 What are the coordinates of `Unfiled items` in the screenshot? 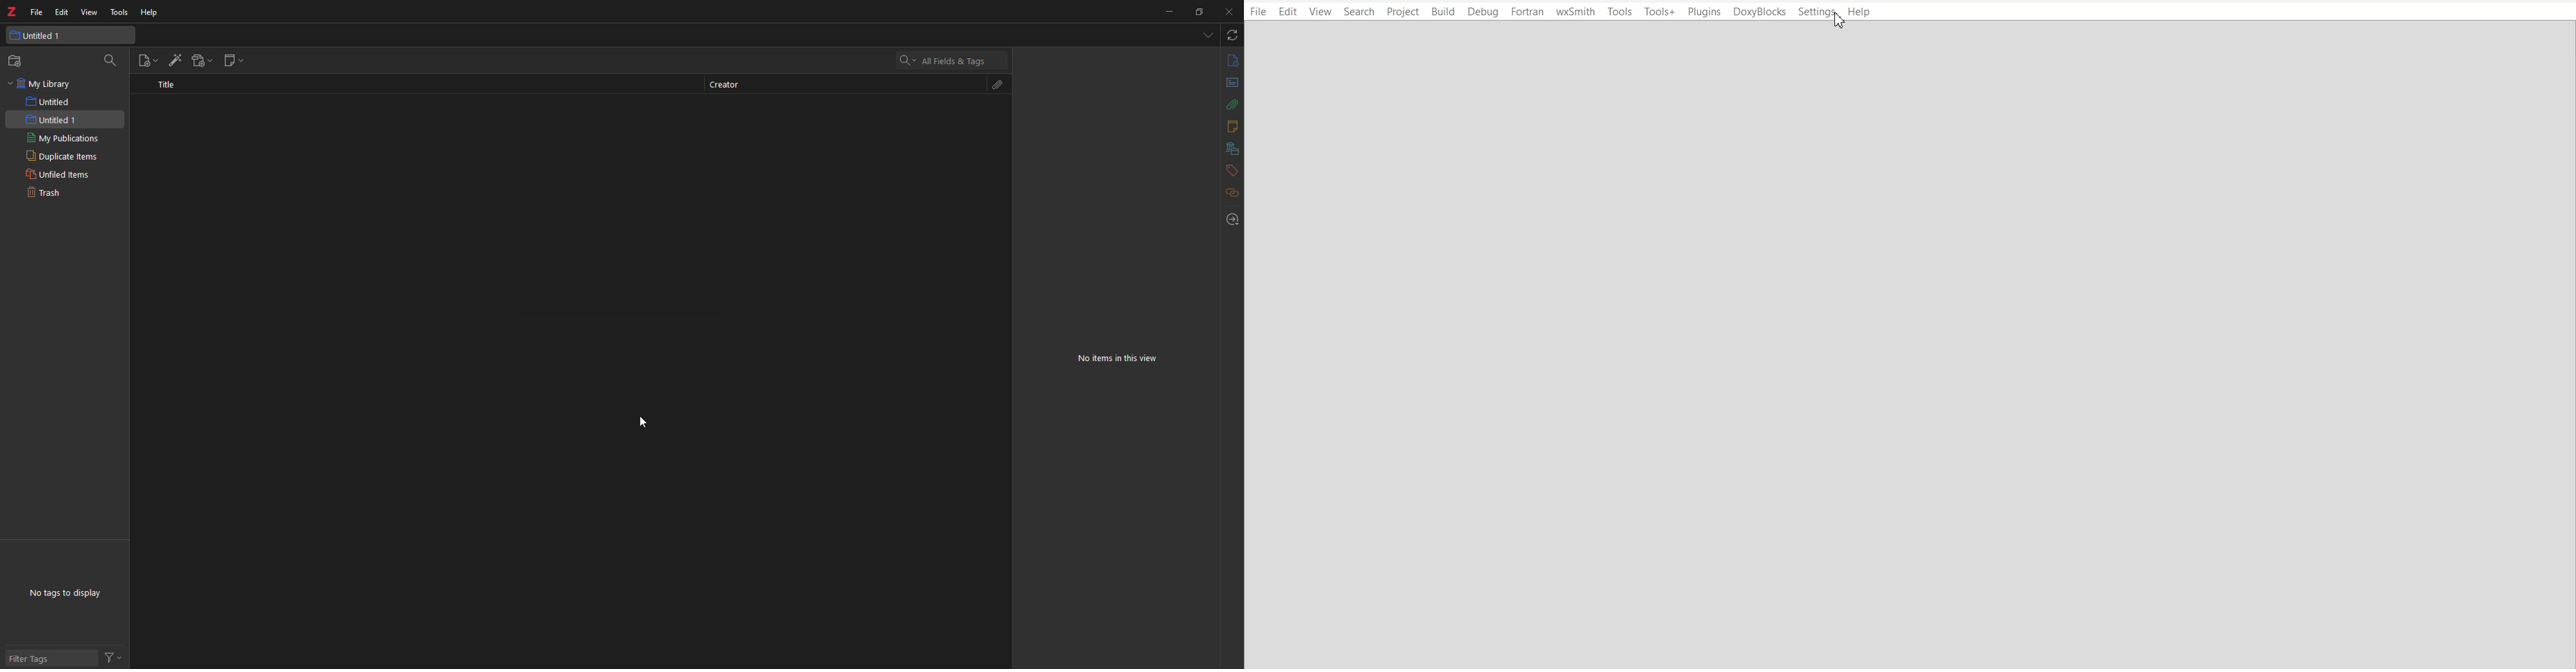 It's located at (59, 174).